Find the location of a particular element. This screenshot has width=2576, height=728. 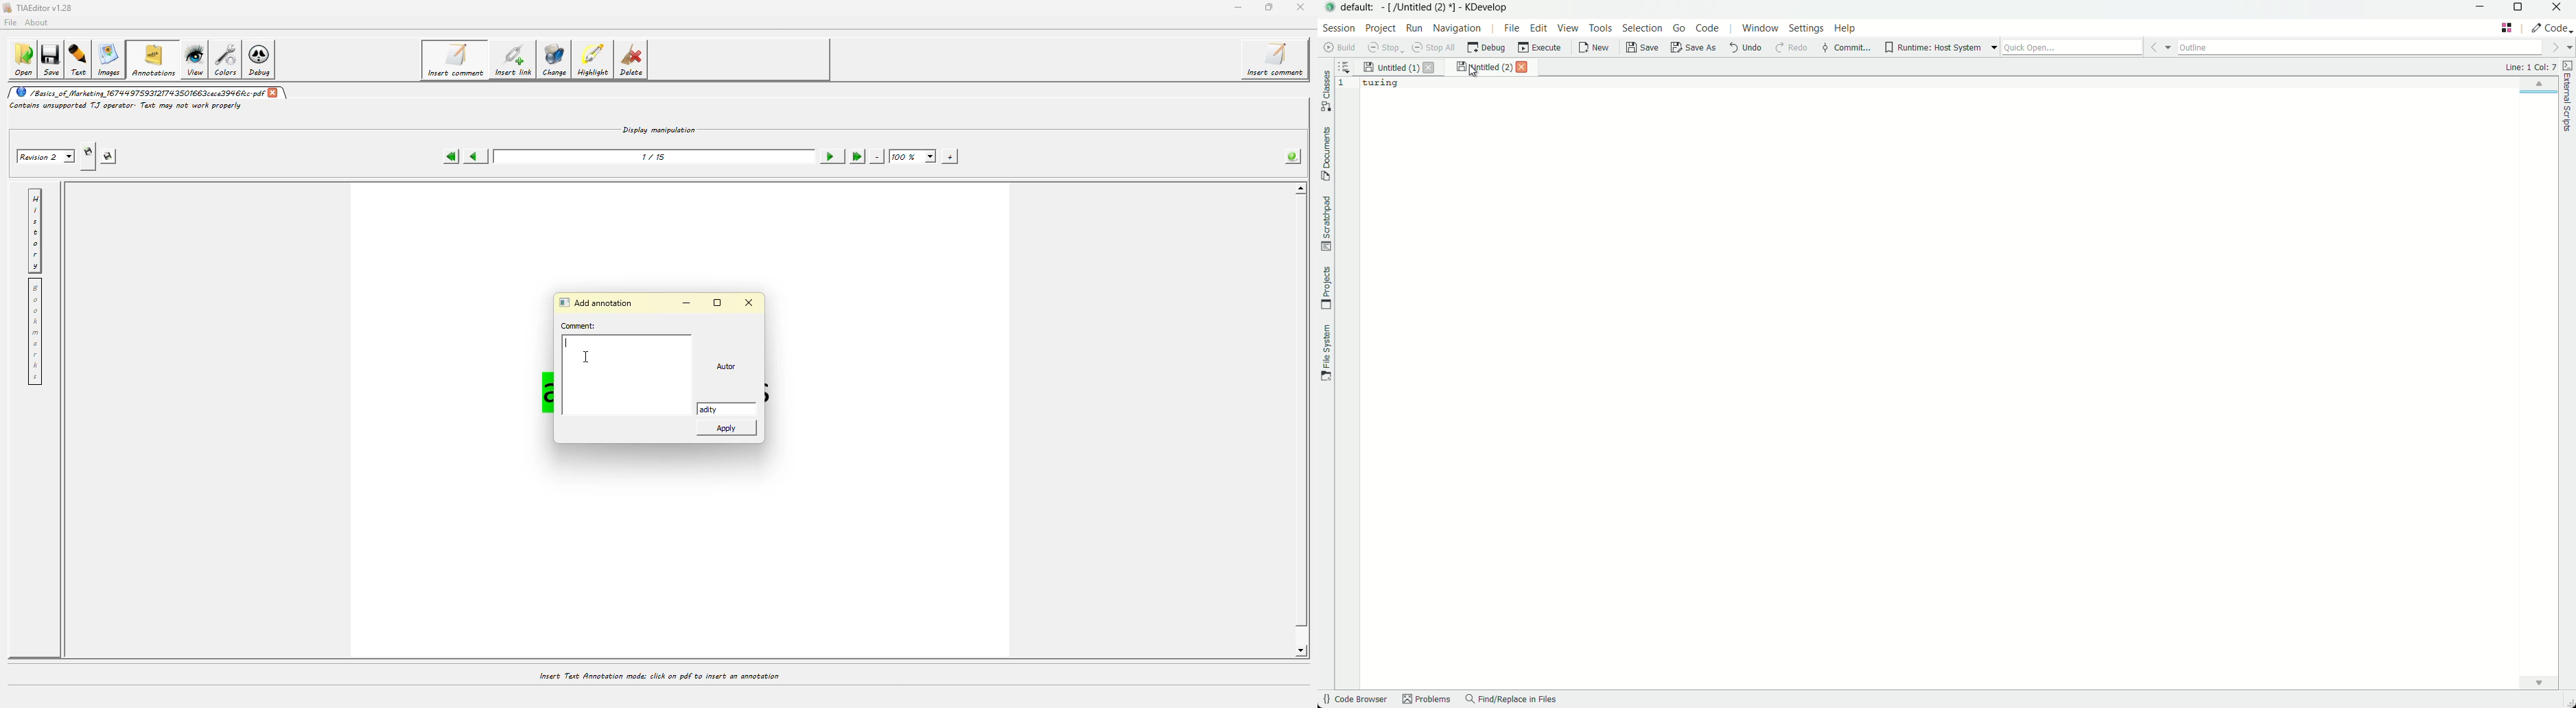

problems is located at coordinates (1427, 701).